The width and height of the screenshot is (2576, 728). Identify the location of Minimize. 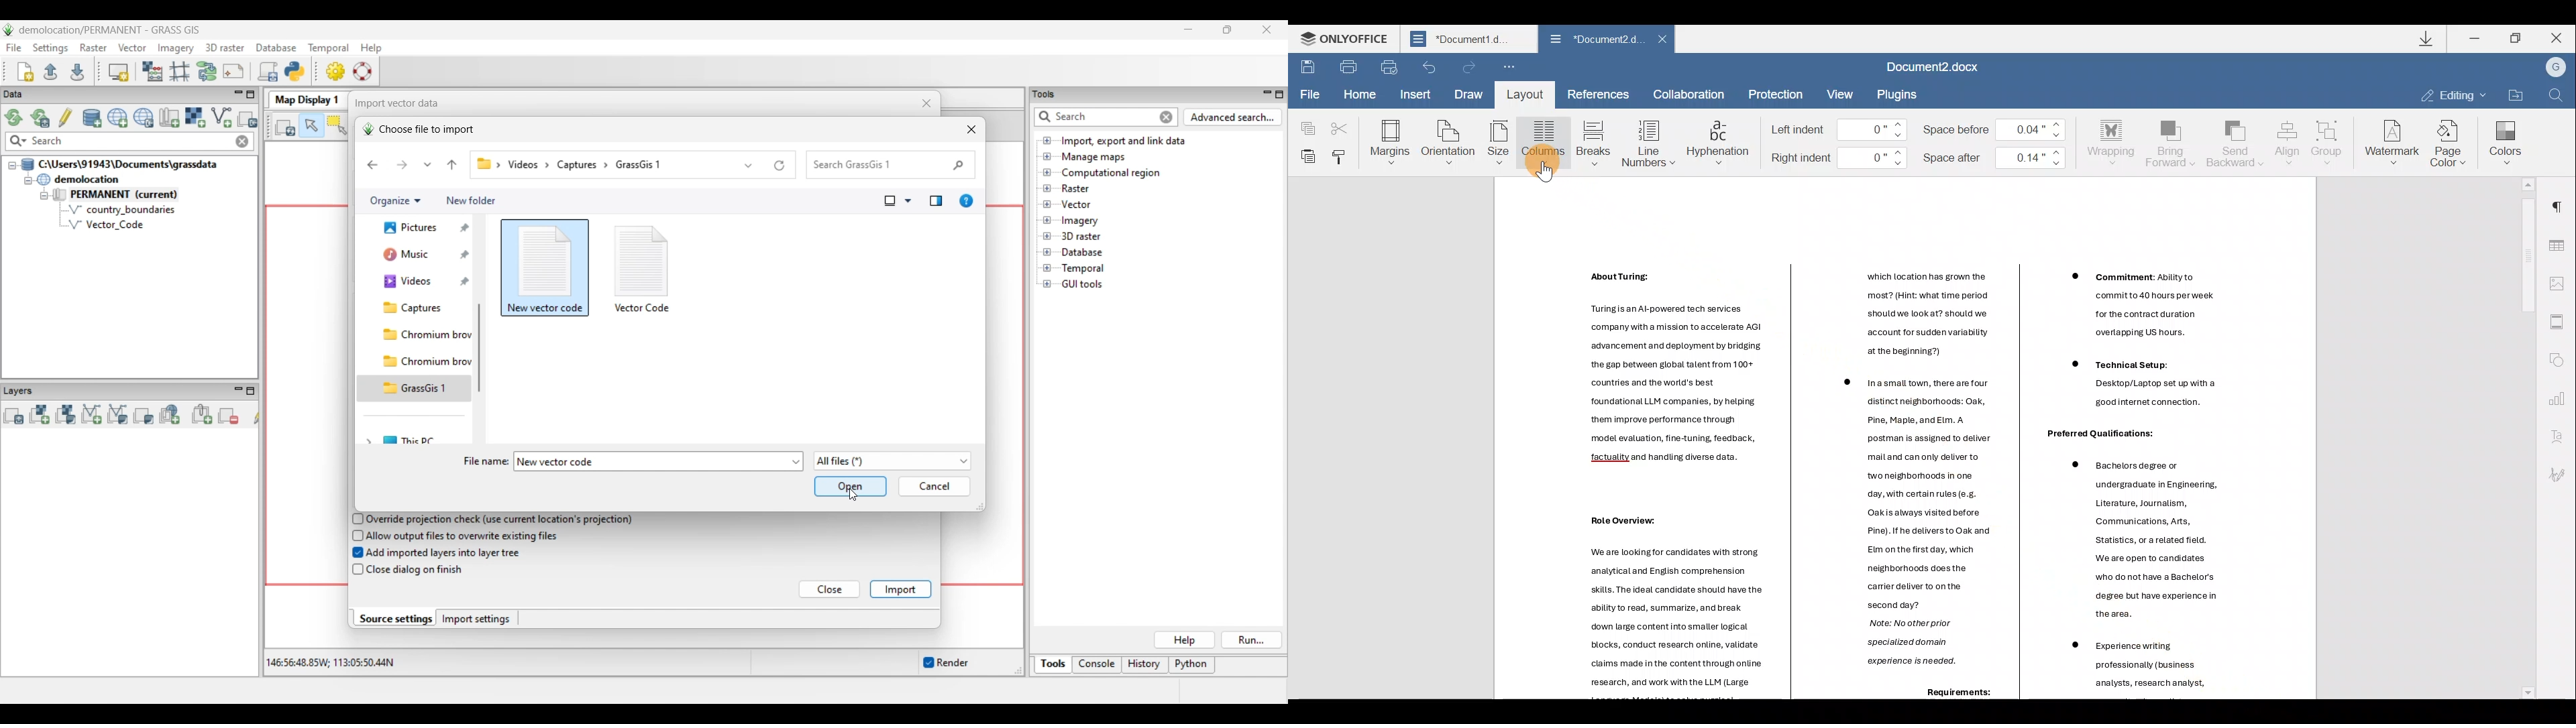
(2477, 38).